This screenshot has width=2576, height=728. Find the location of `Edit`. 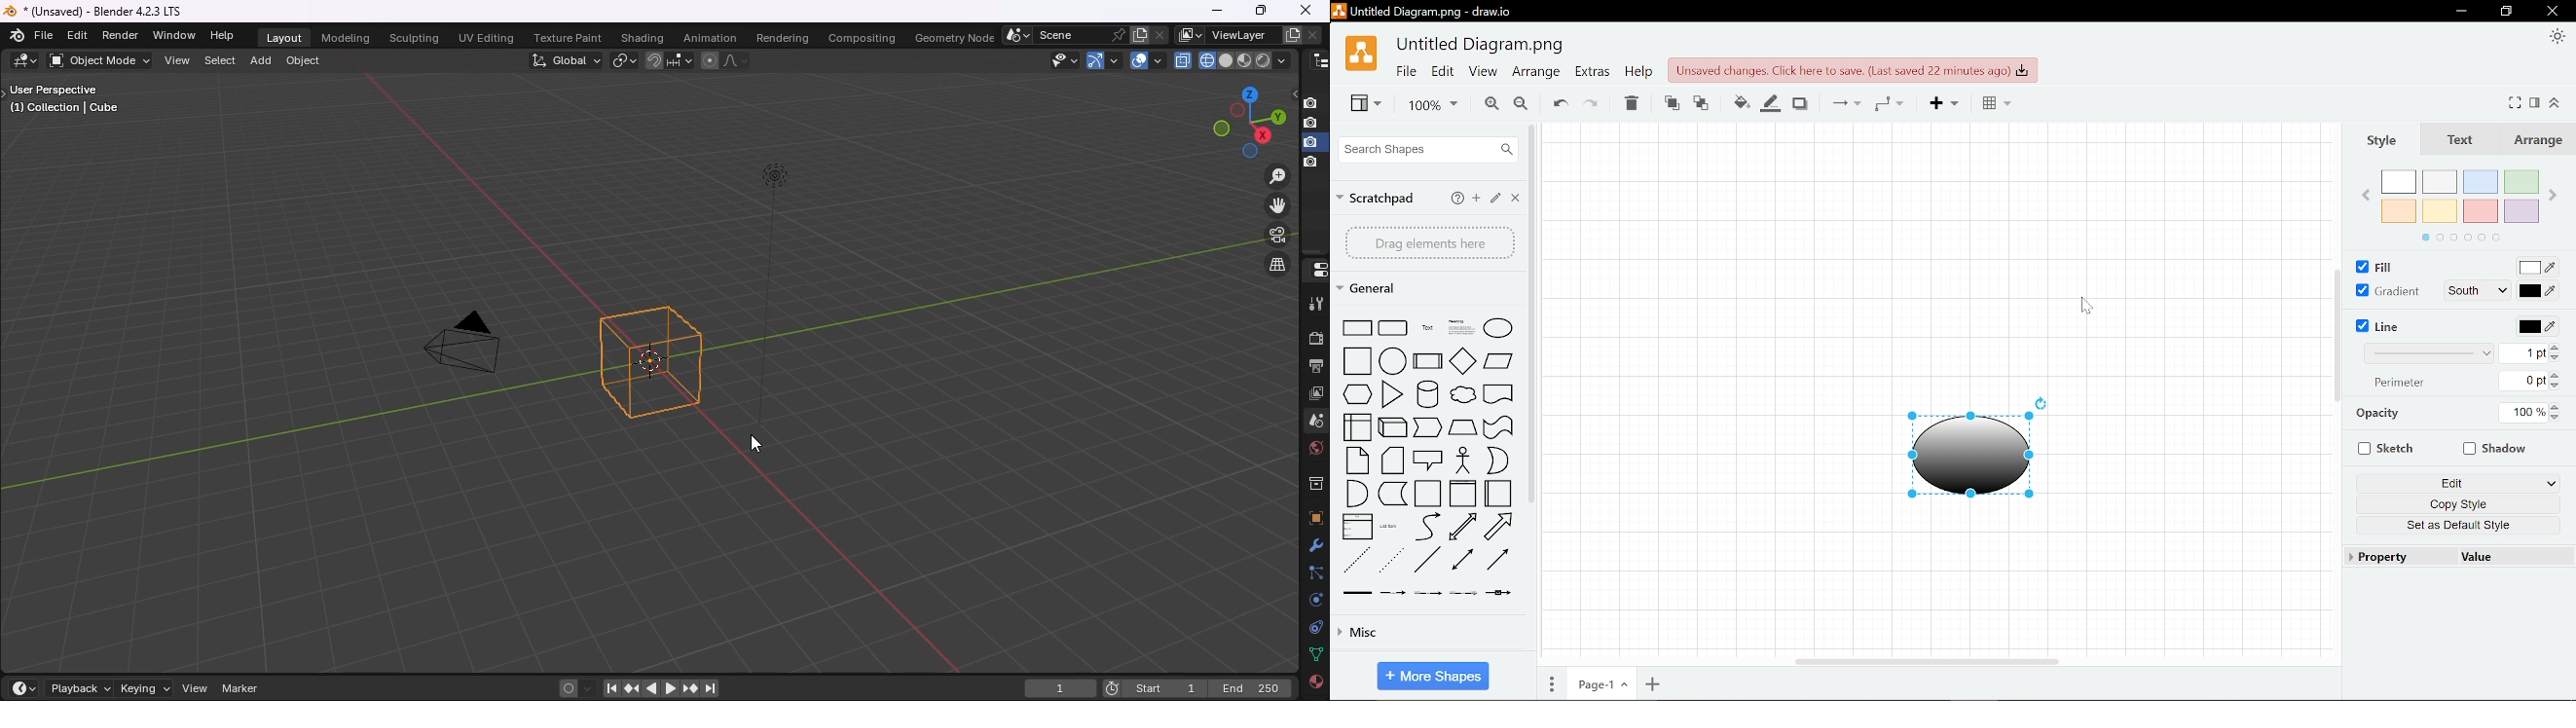

Edit is located at coordinates (1444, 71).